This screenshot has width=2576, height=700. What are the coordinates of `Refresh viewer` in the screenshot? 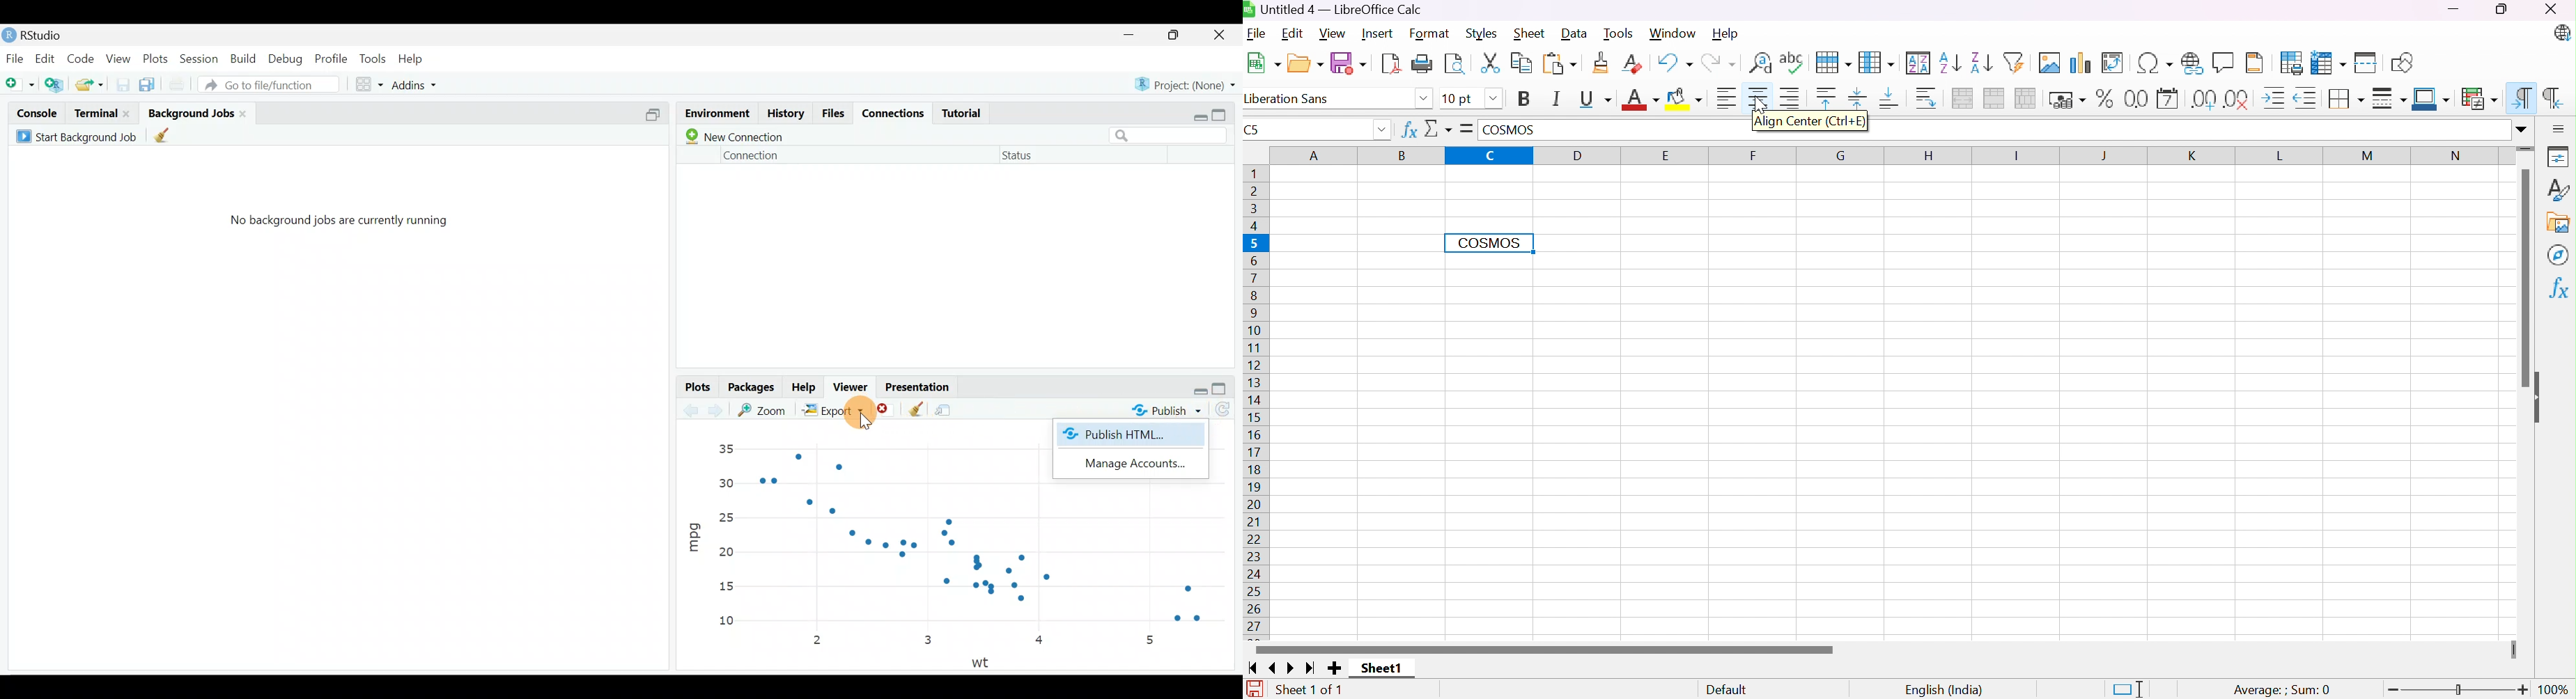 It's located at (1228, 412).